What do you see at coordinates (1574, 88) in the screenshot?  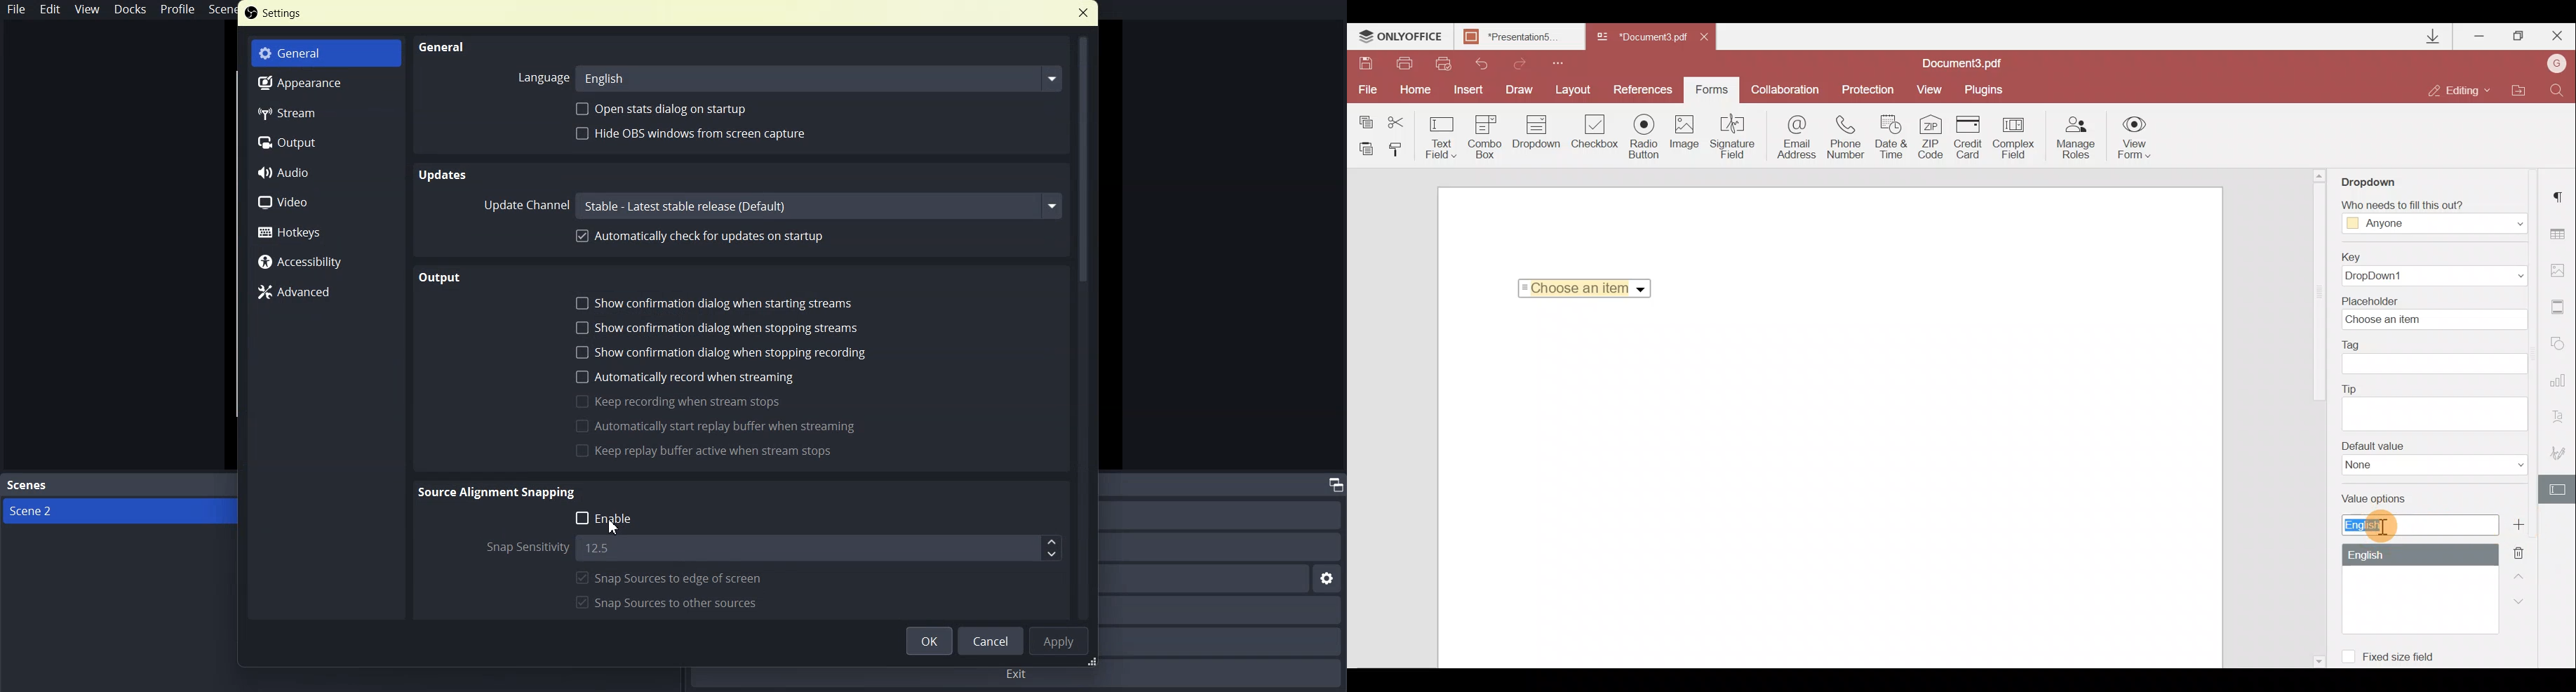 I see `Layout` at bounding box center [1574, 88].